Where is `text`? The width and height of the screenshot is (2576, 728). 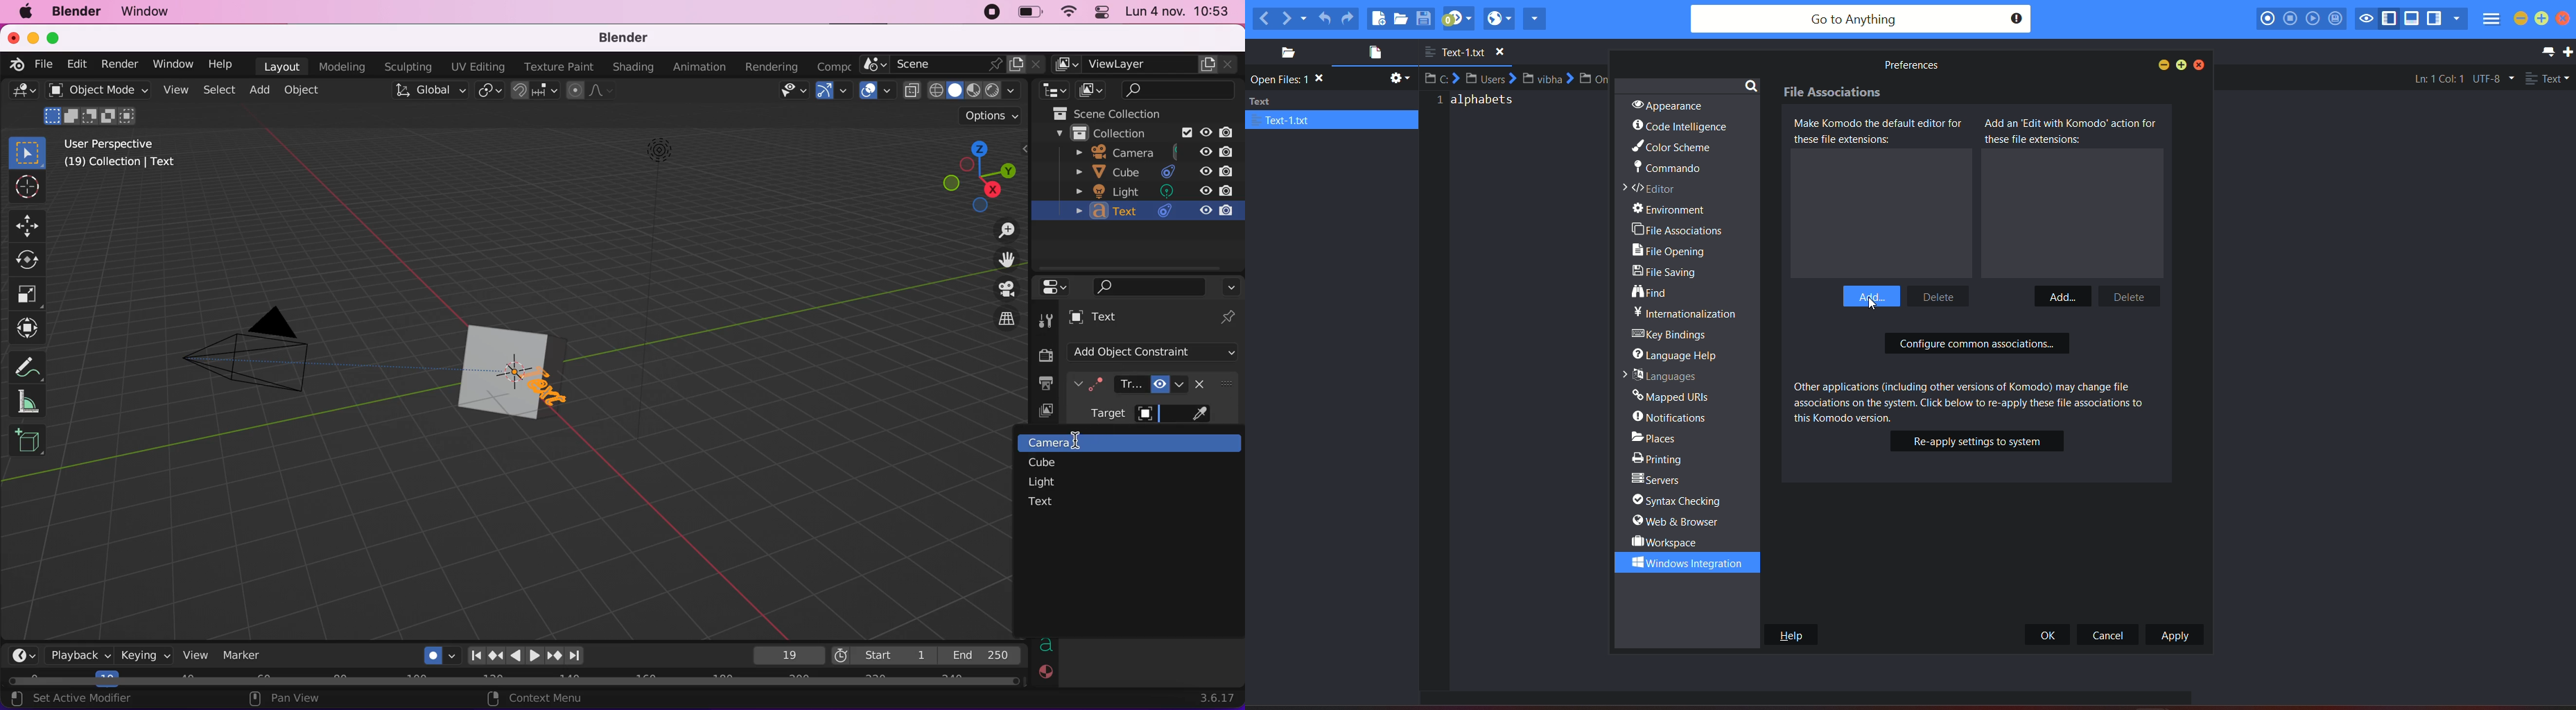
text is located at coordinates (1153, 212).